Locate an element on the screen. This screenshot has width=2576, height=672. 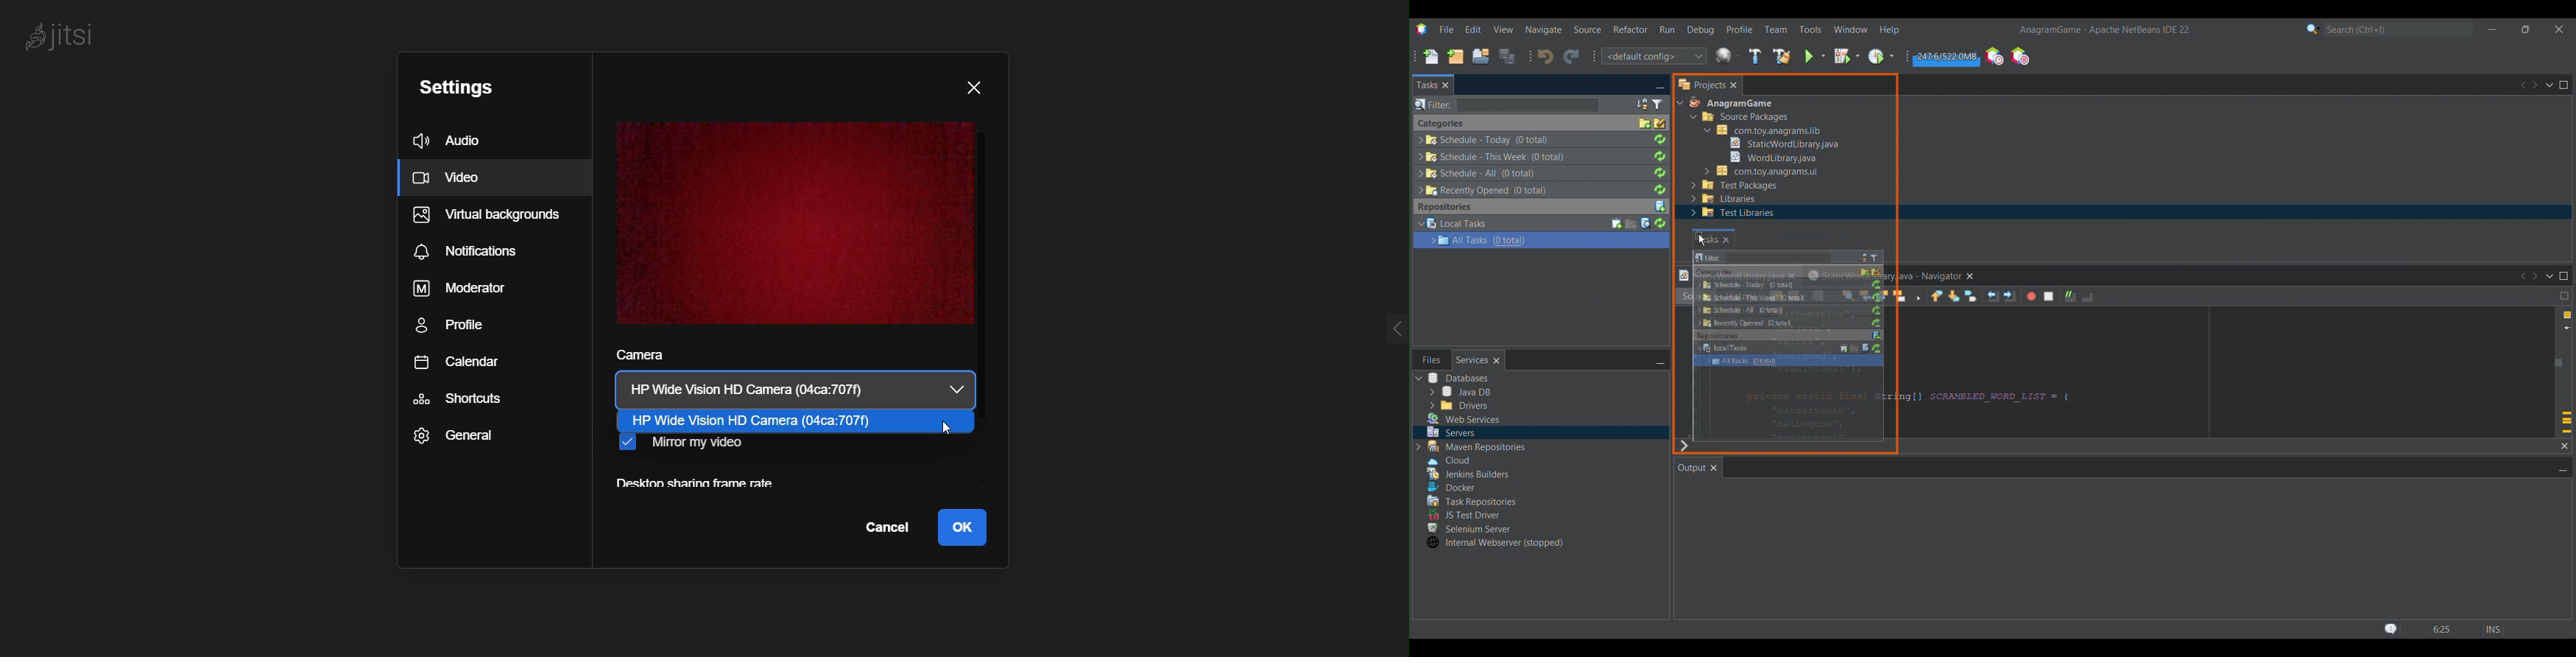
Minimize is located at coordinates (2563, 469).